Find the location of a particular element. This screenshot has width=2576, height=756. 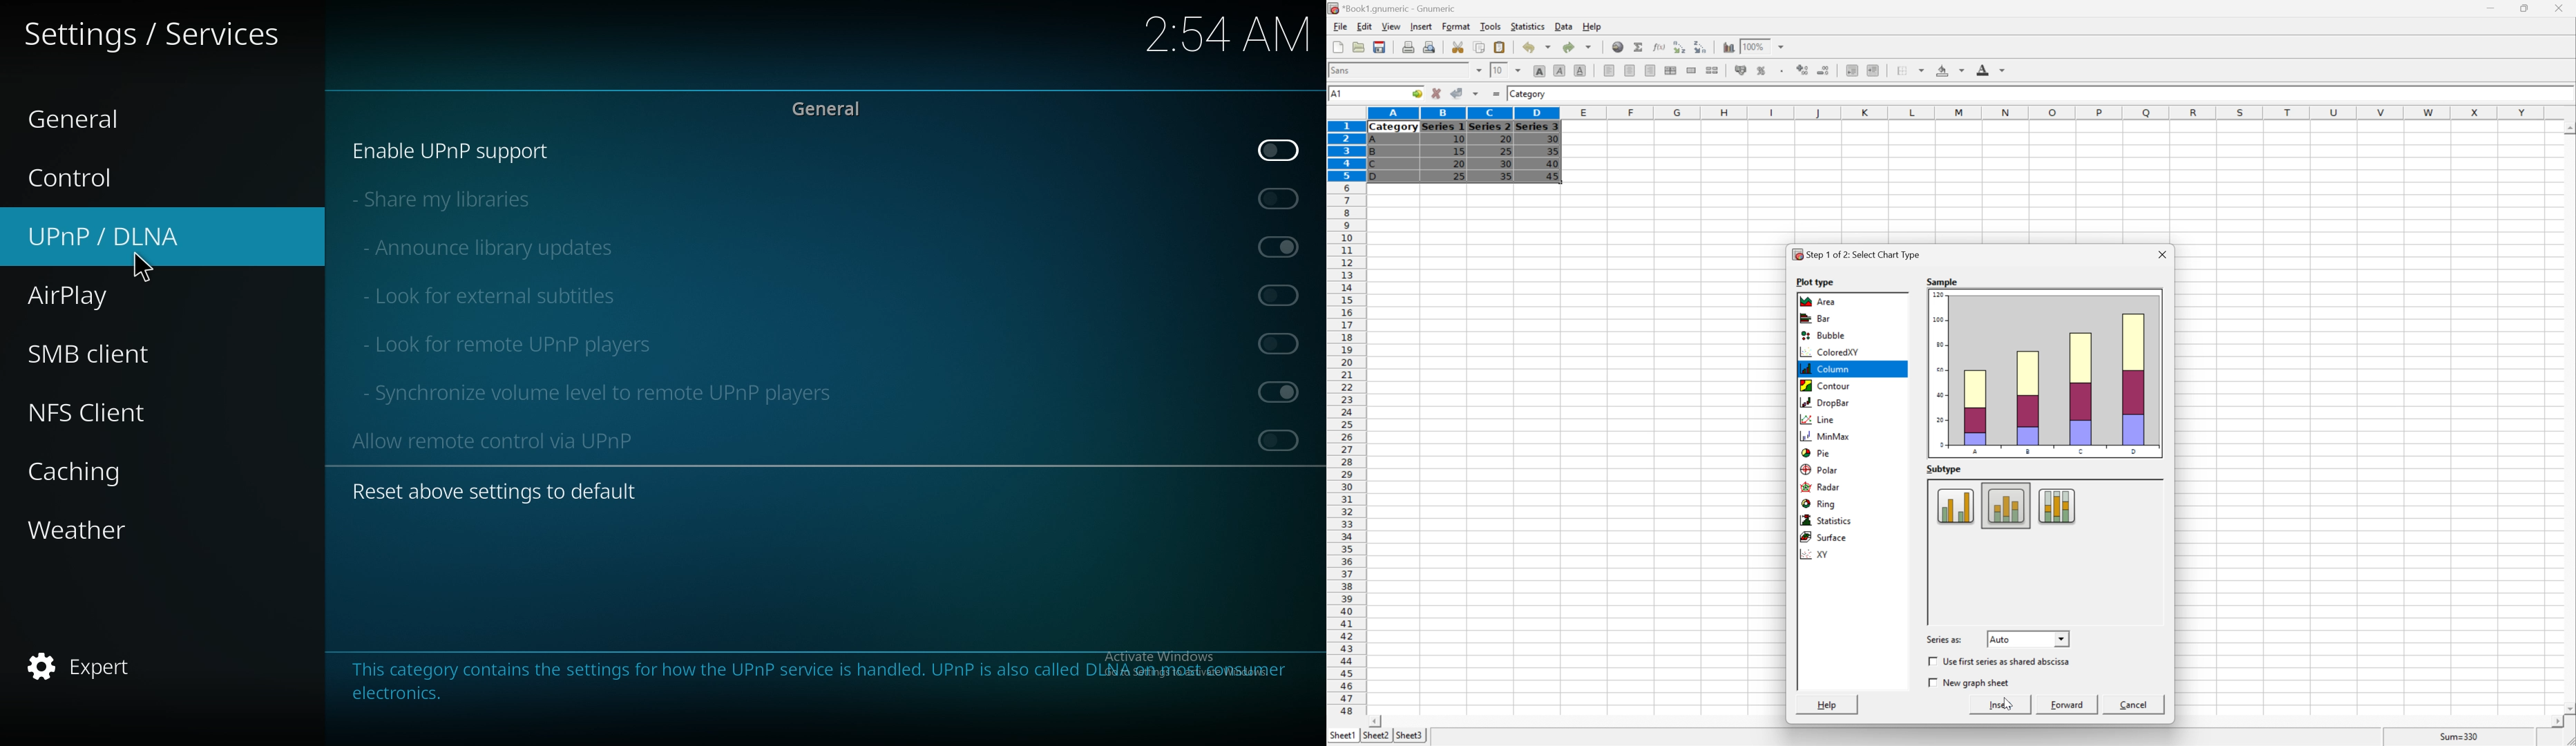

Pie is located at coordinates (1816, 454).